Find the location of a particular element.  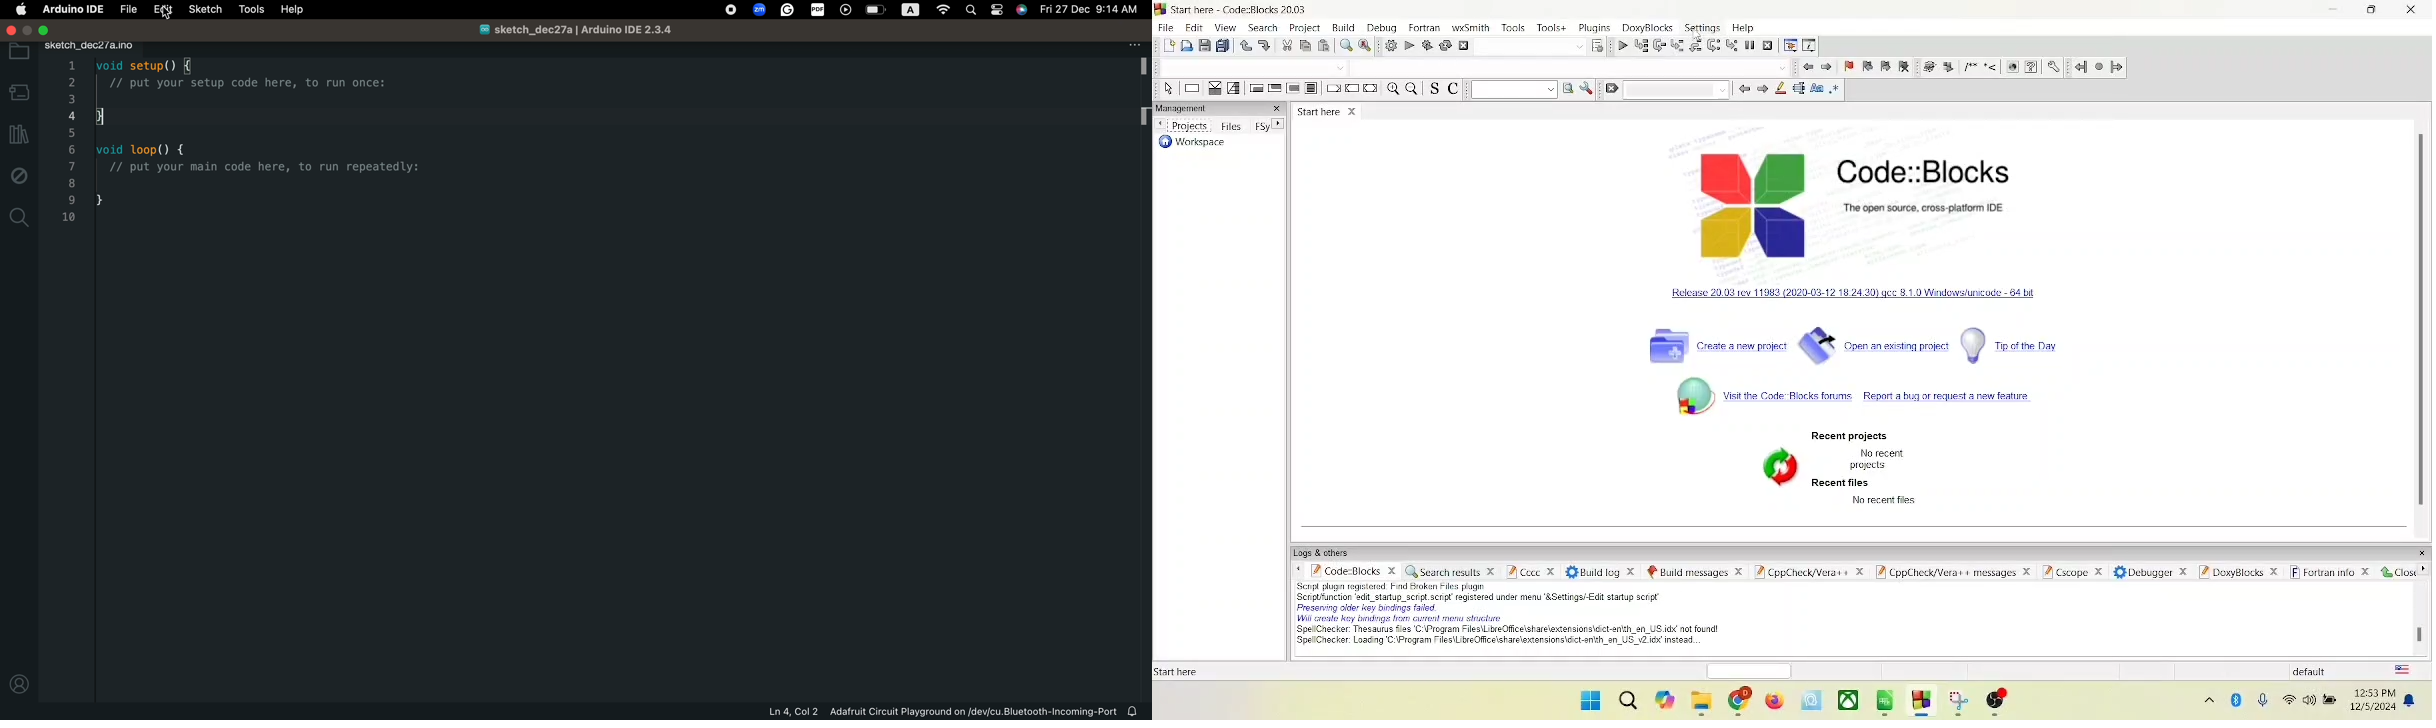

symbol is located at coordinates (1776, 466).